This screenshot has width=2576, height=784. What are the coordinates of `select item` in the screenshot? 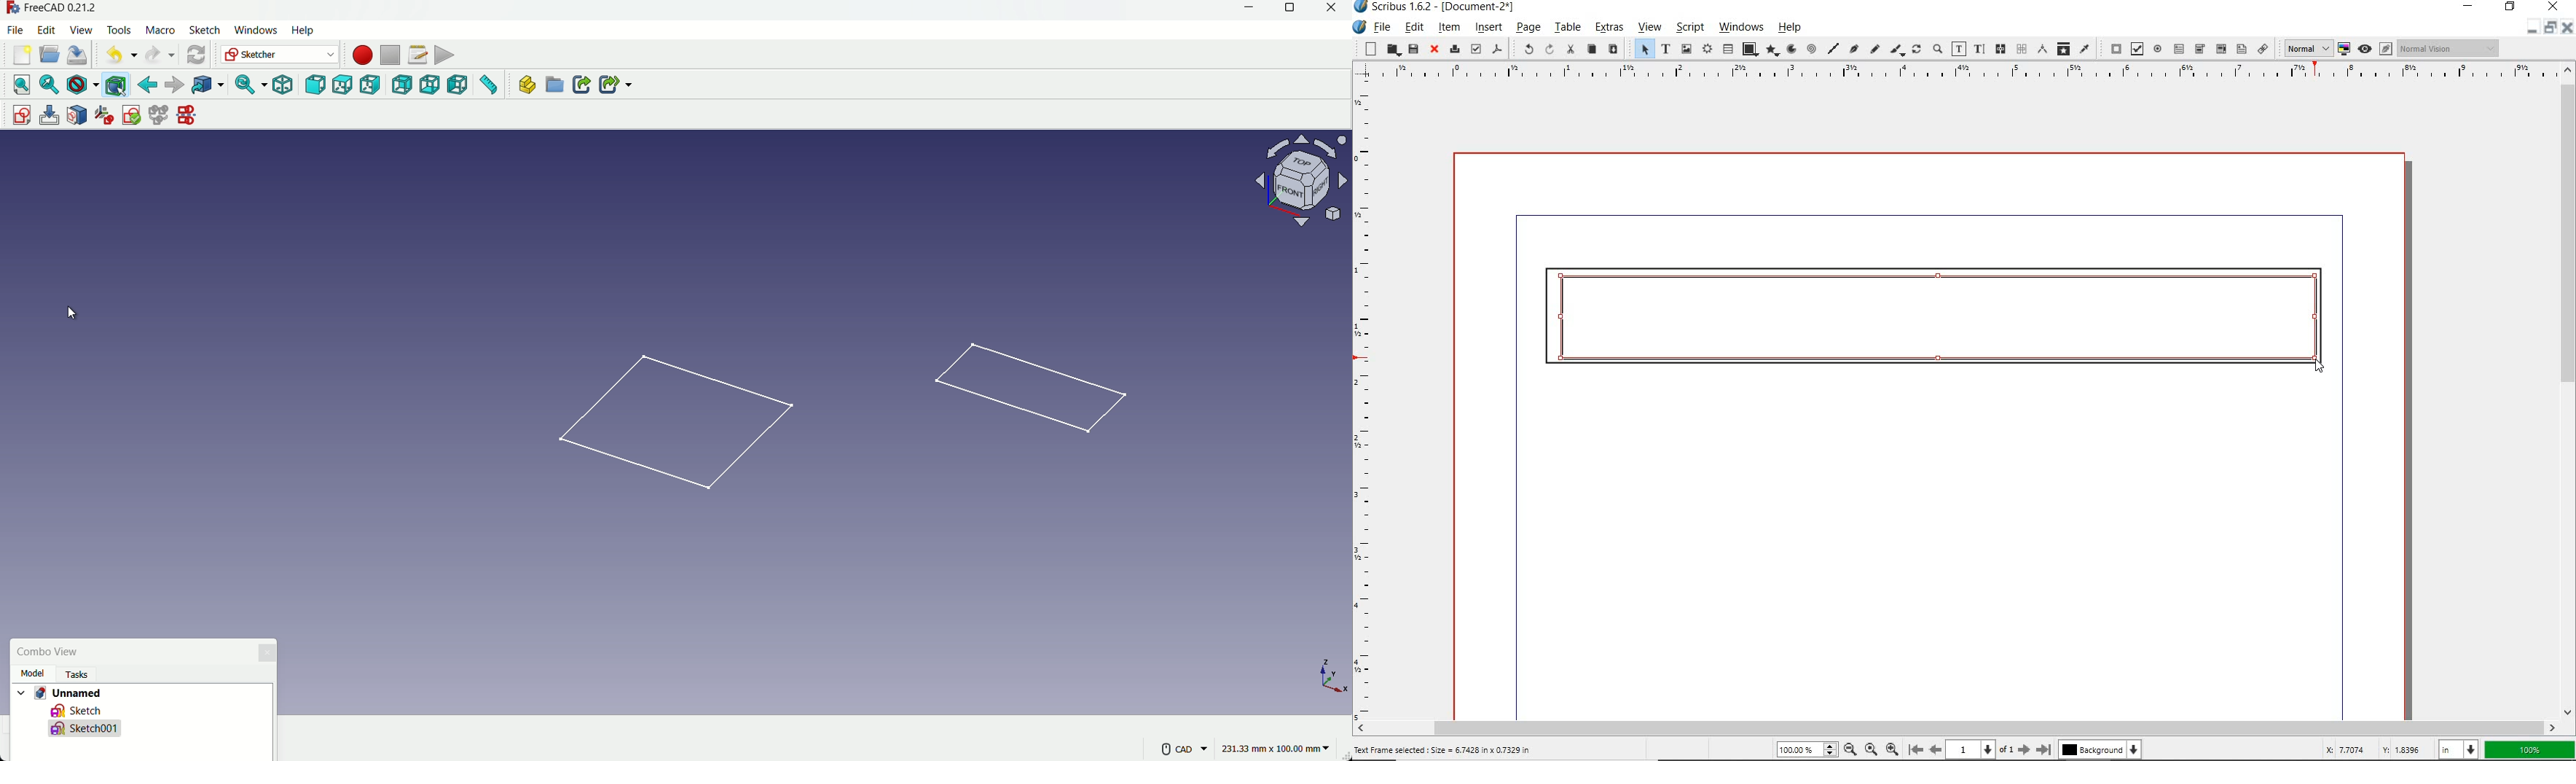 It's located at (1643, 48).